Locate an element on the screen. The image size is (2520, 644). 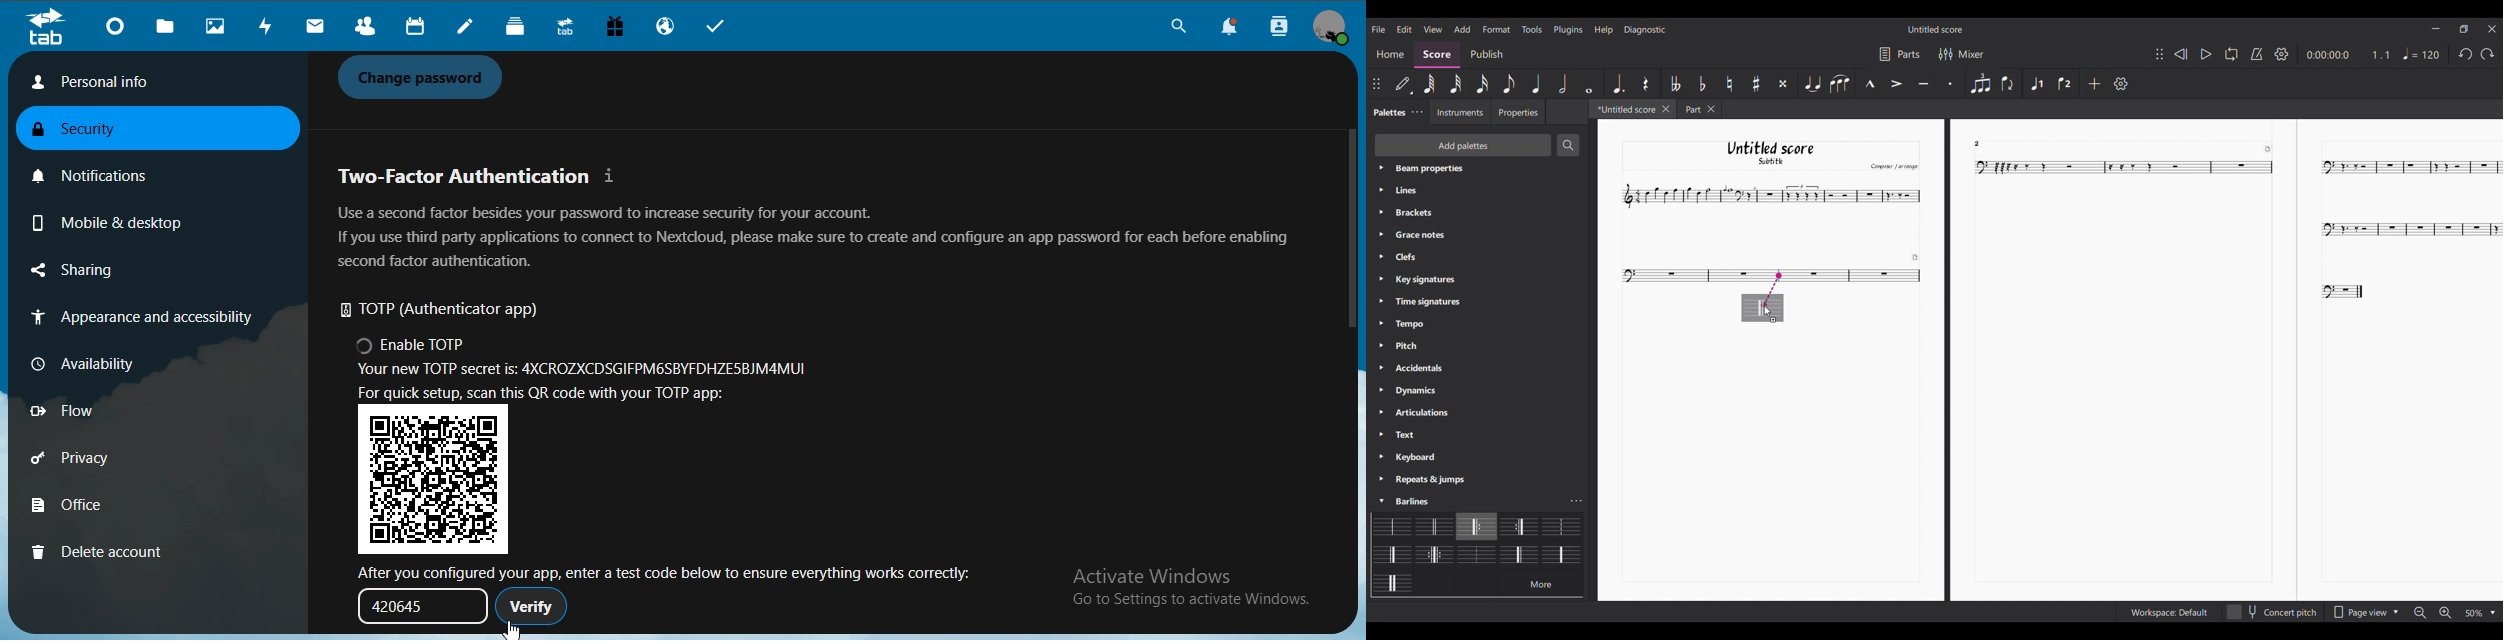
Diagnostic menu is located at coordinates (1646, 30).